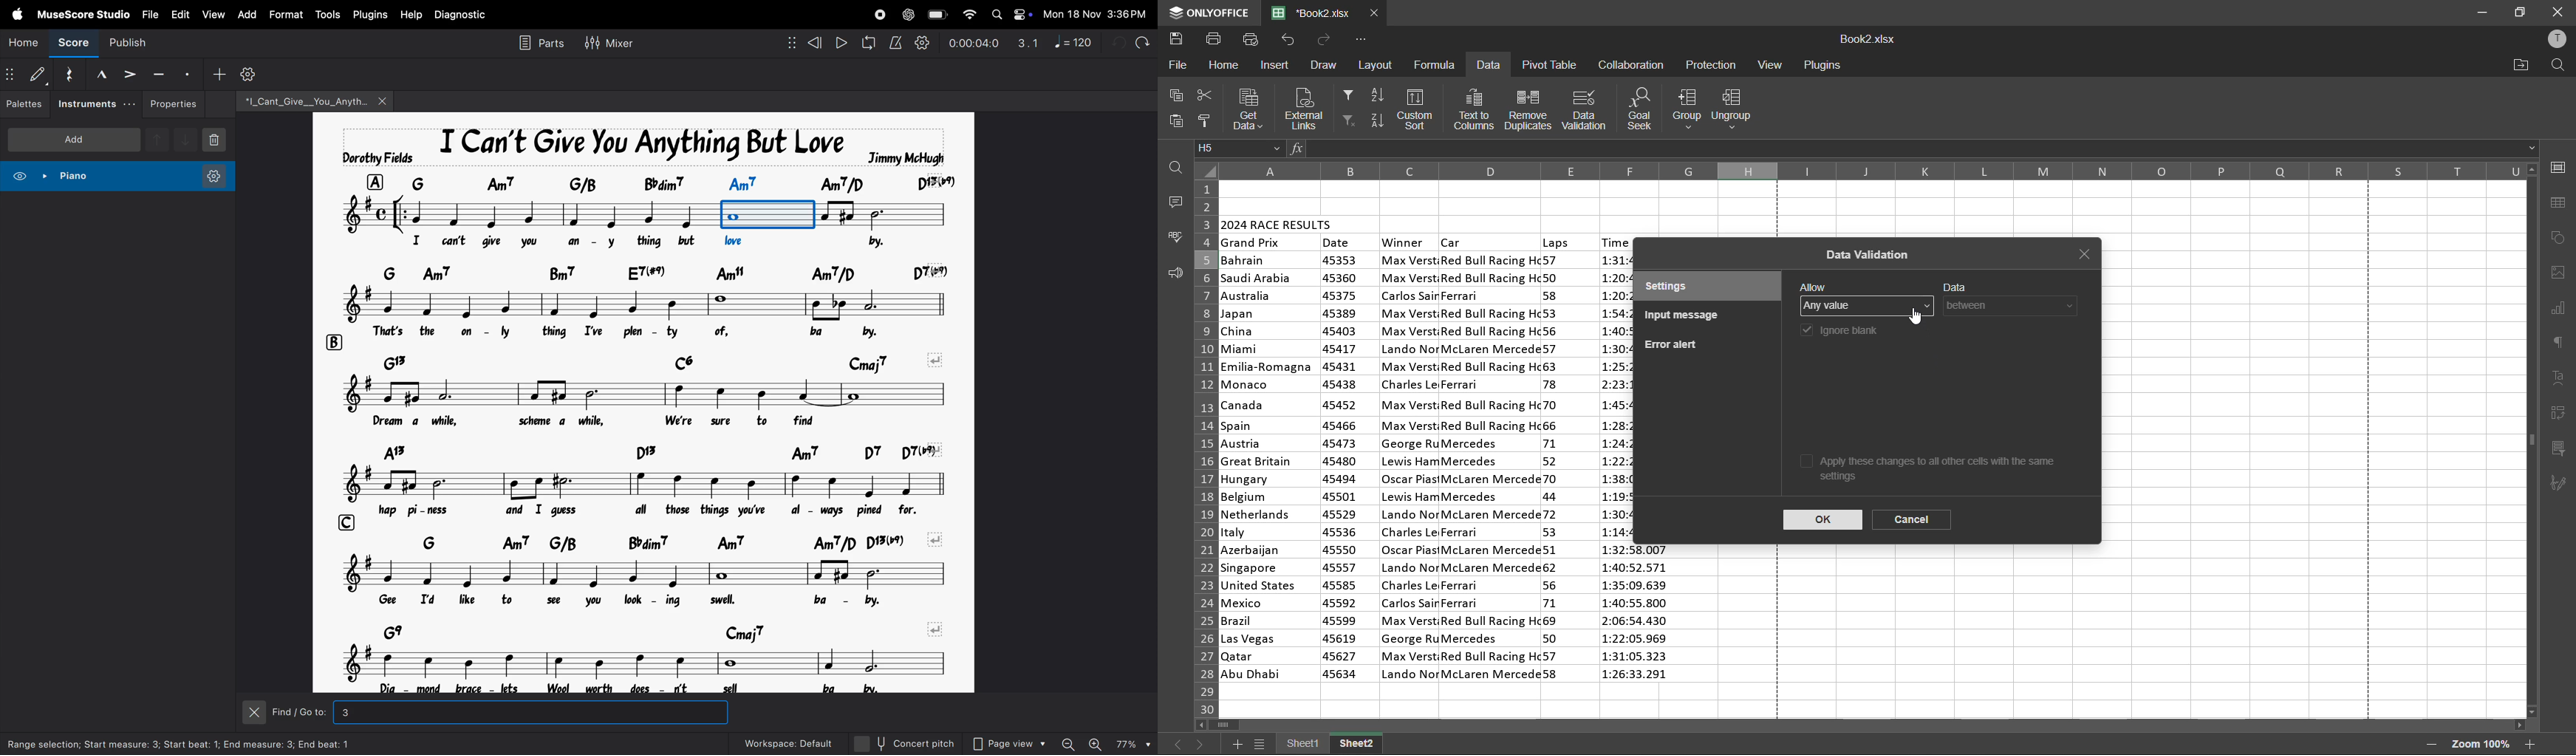 The width and height of the screenshot is (2576, 756). I want to click on zoom out, so click(2428, 746).